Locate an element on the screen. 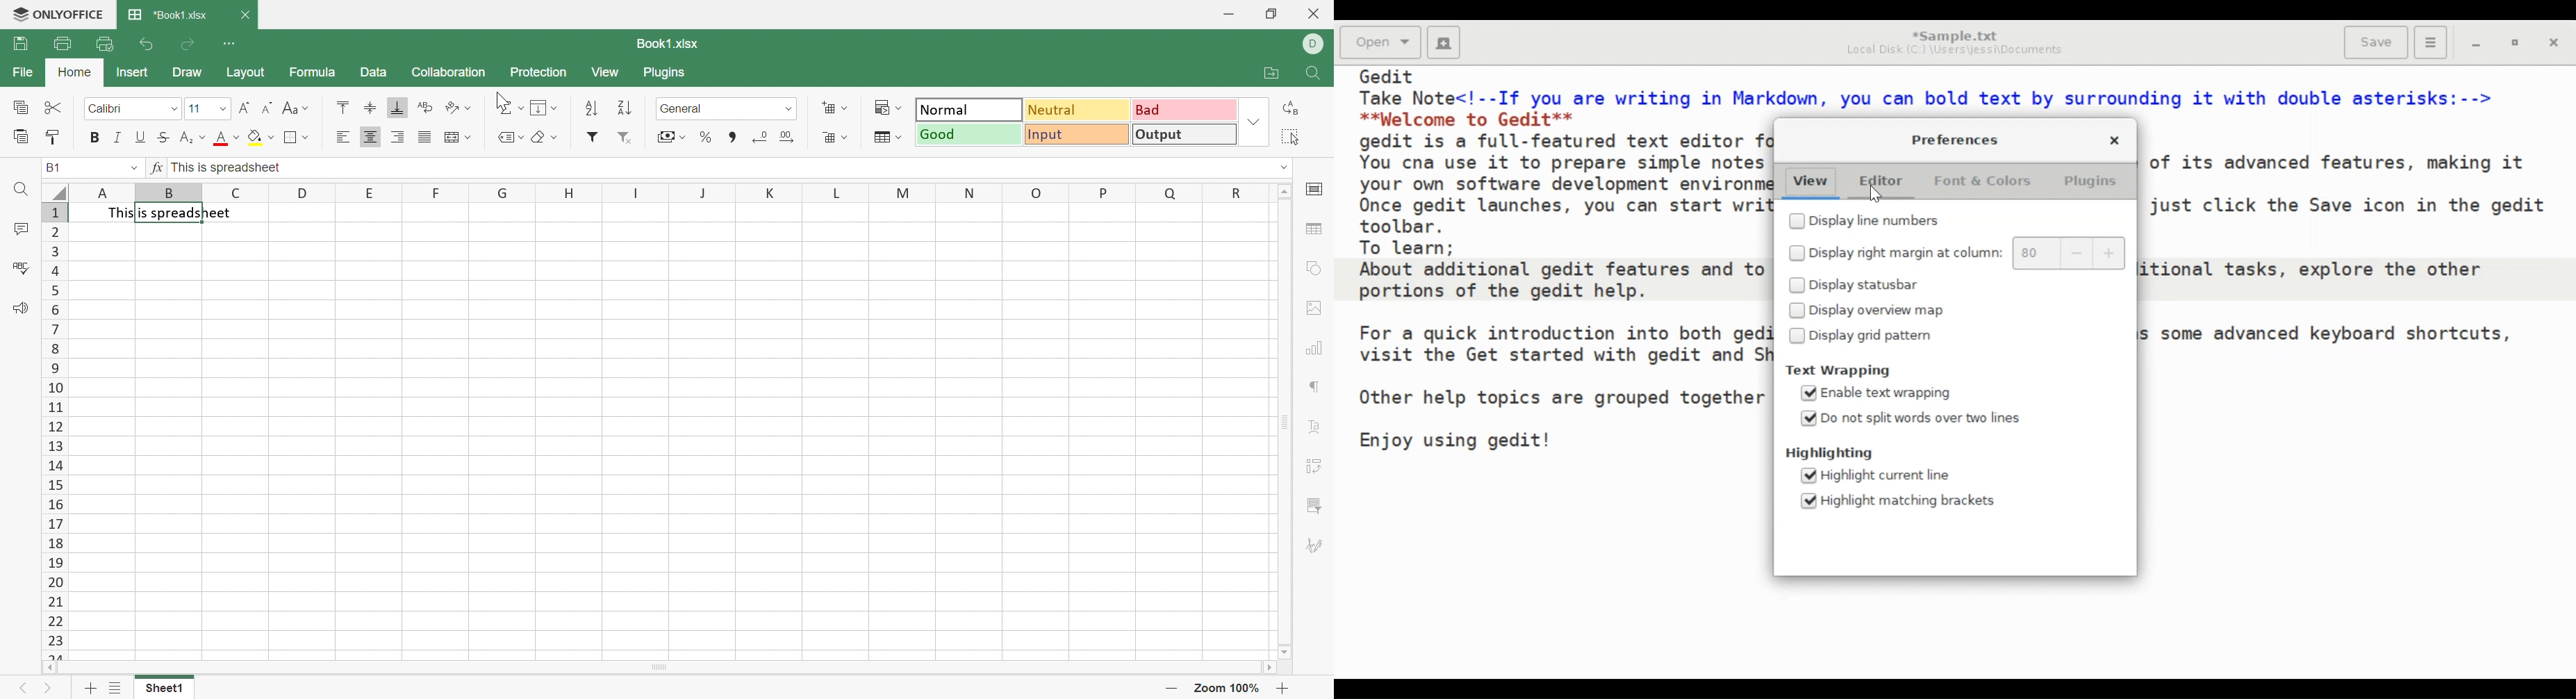  Draw is located at coordinates (186, 71).